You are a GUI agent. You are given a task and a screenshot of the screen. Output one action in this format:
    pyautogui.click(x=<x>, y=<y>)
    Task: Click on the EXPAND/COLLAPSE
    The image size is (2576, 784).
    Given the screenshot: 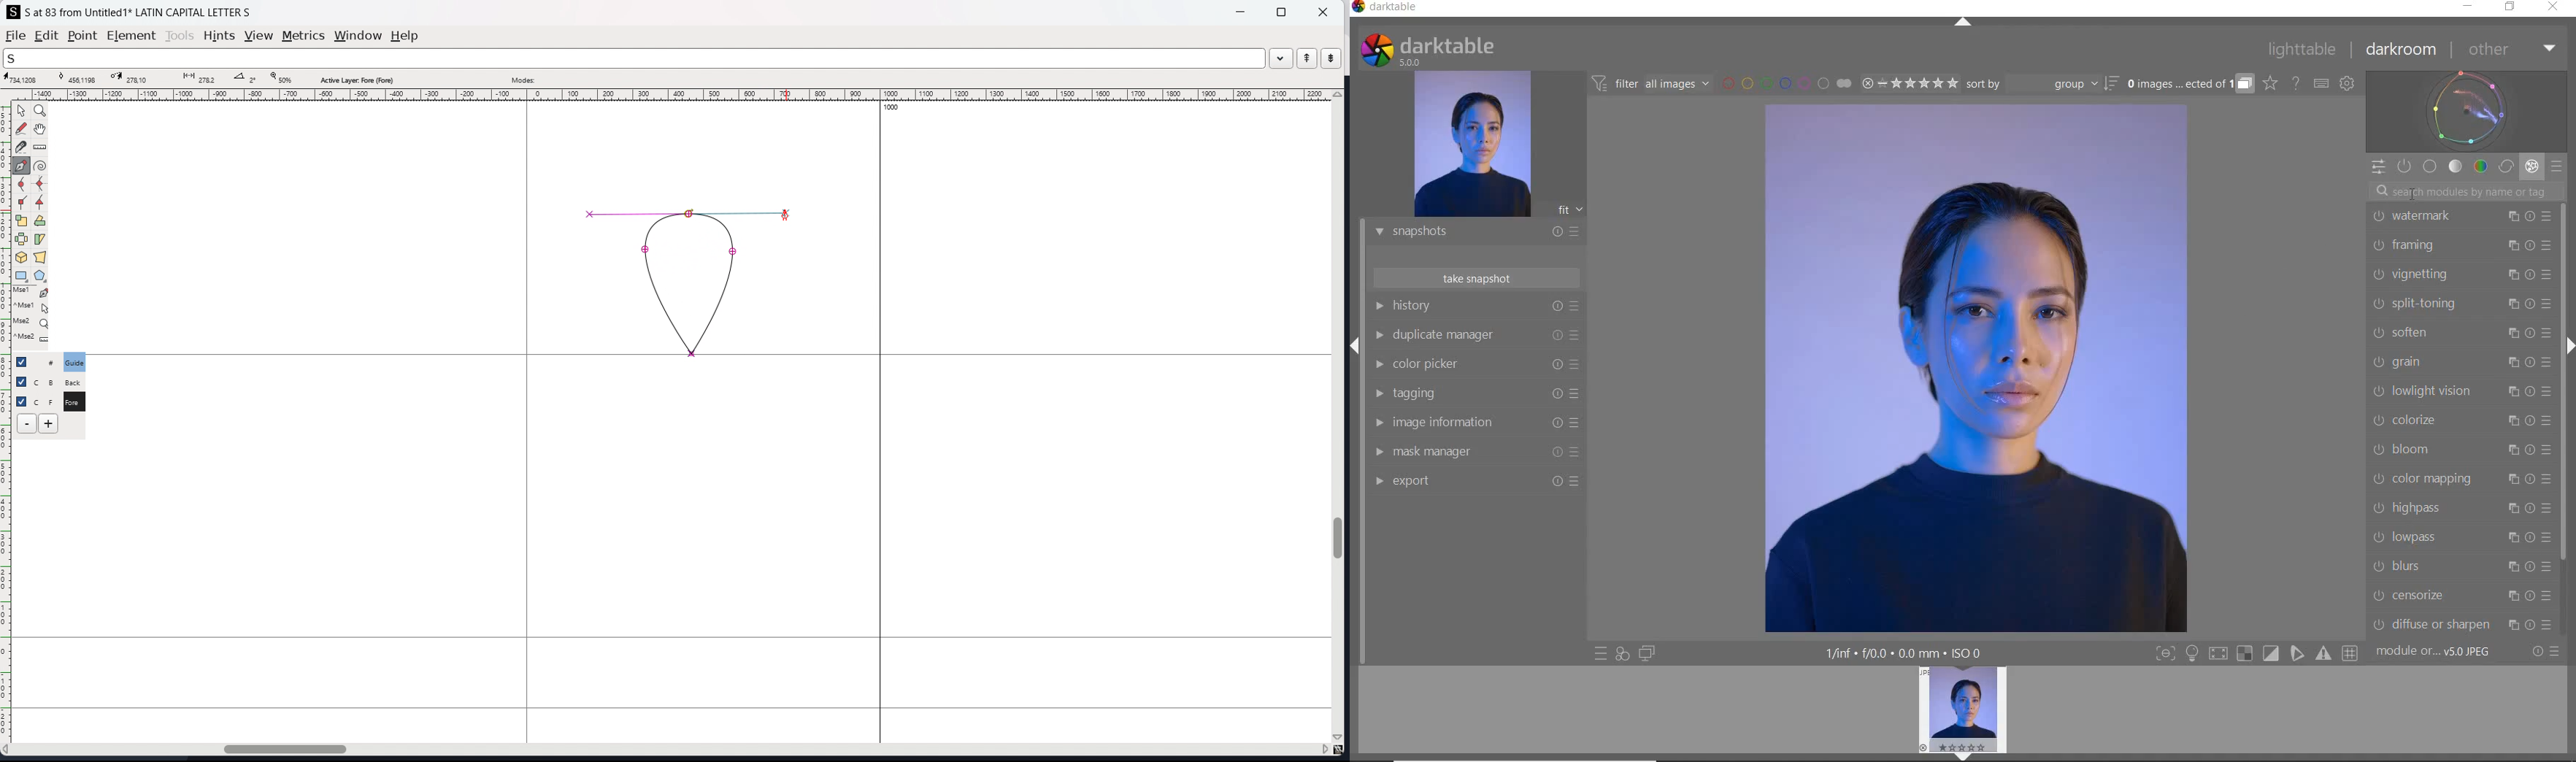 What is the action you would take?
    pyautogui.click(x=1968, y=755)
    